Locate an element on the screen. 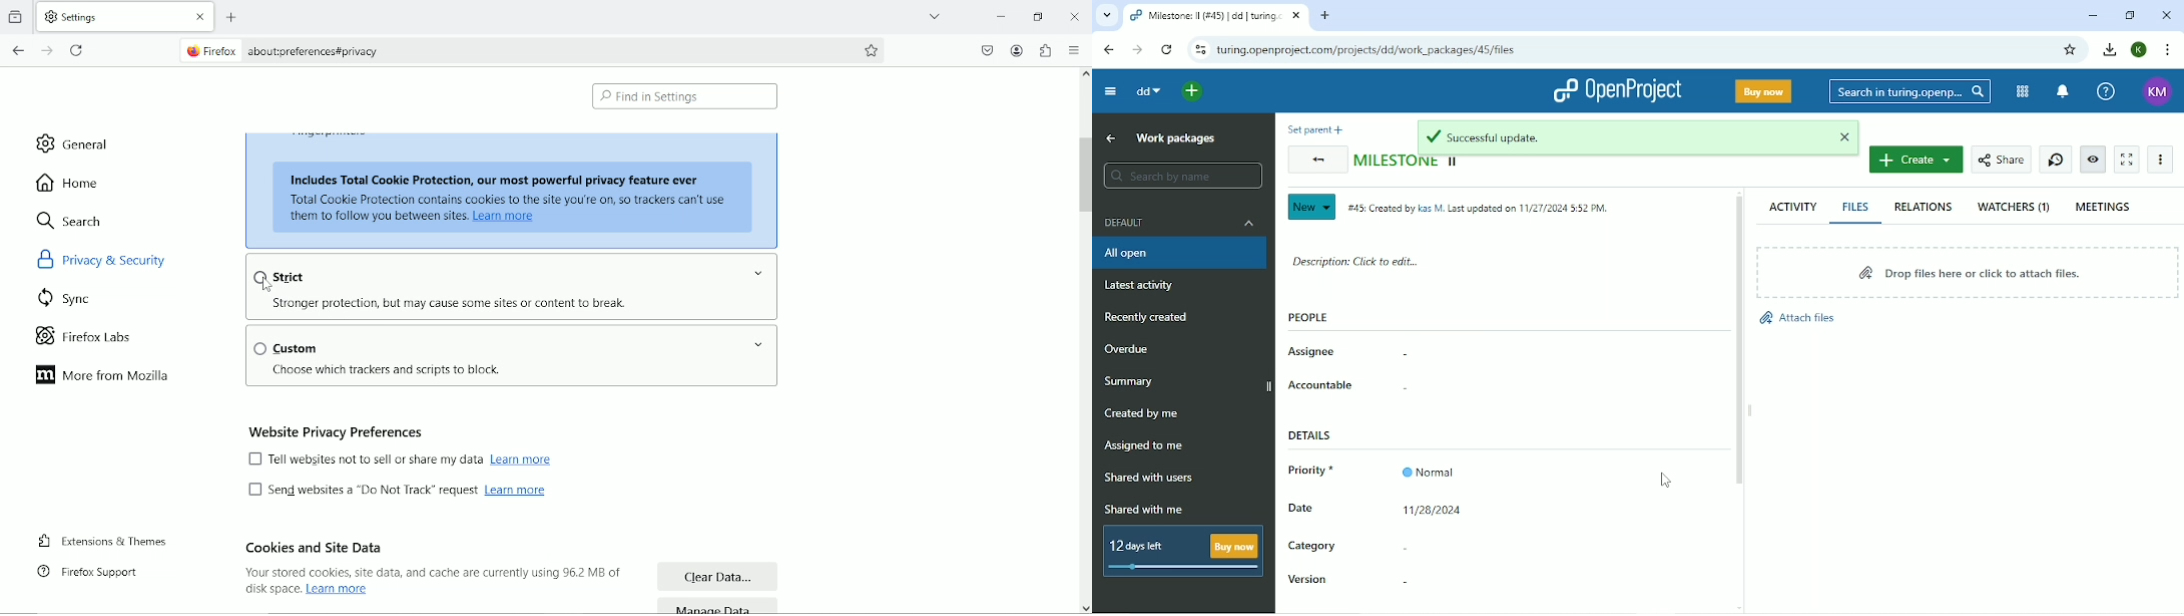 The image size is (2184, 616). Shared with me is located at coordinates (1147, 509).